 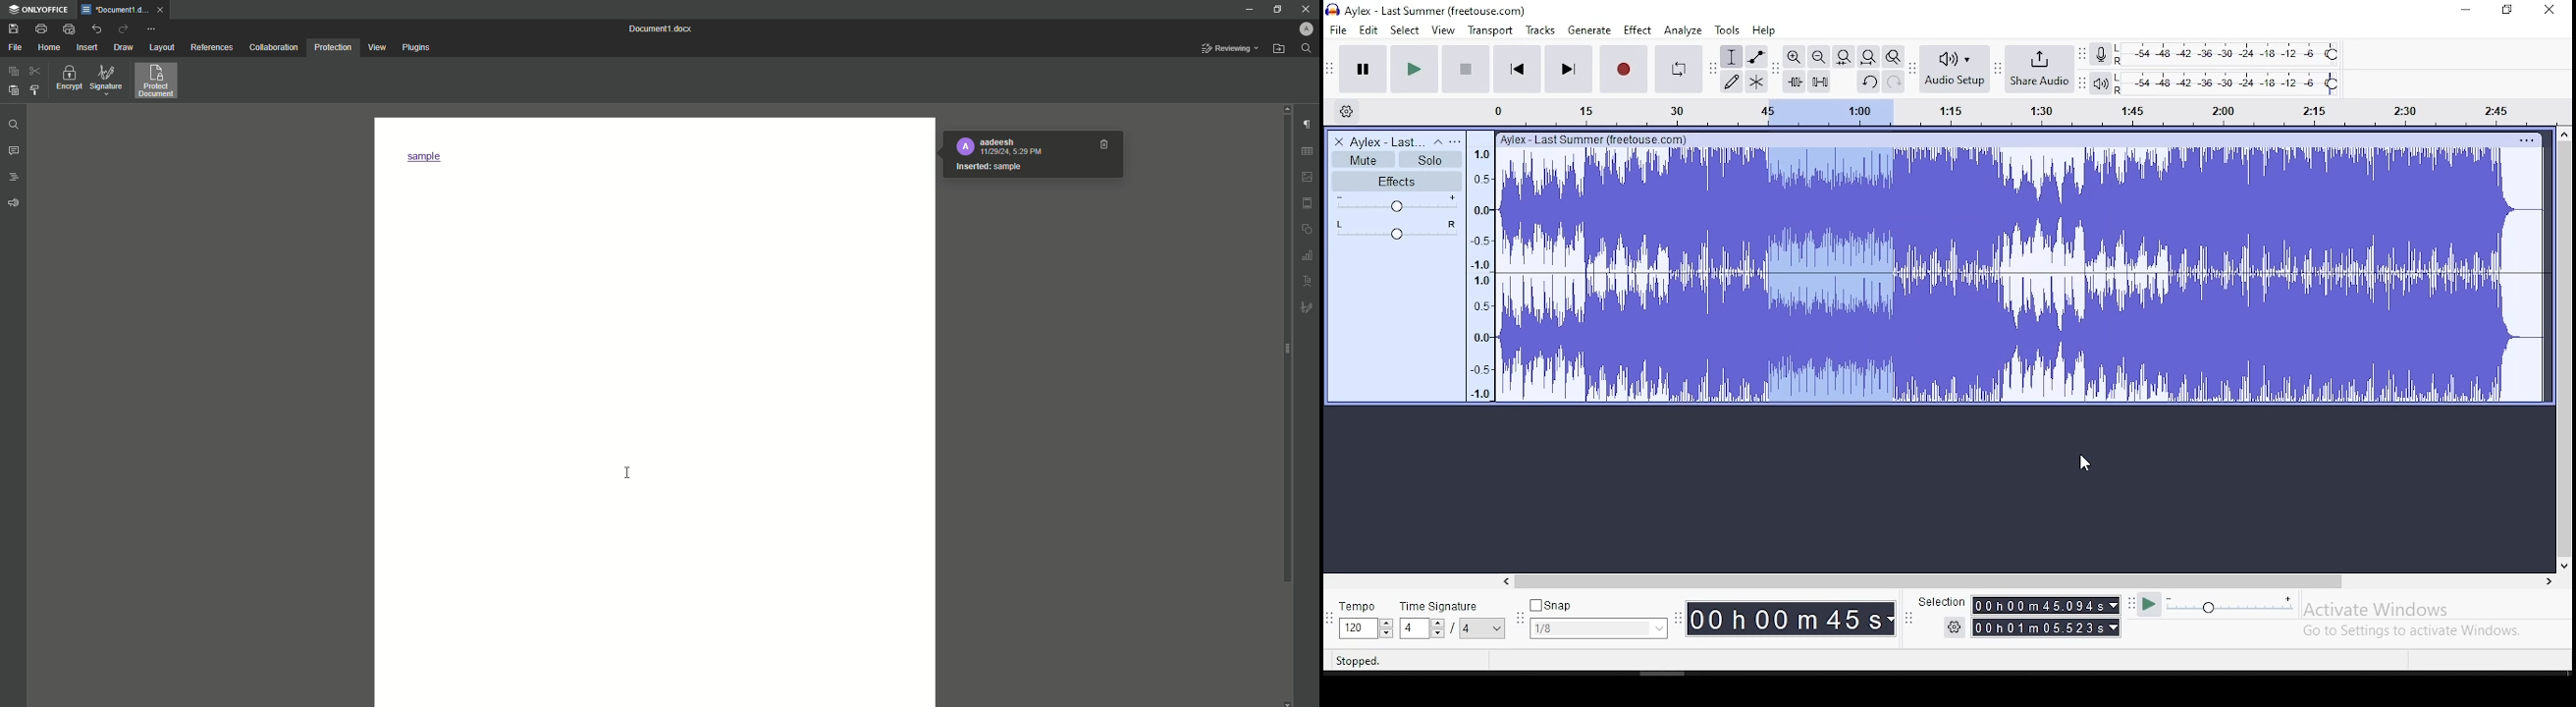 I want to click on Collaboration, so click(x=272, y=47).